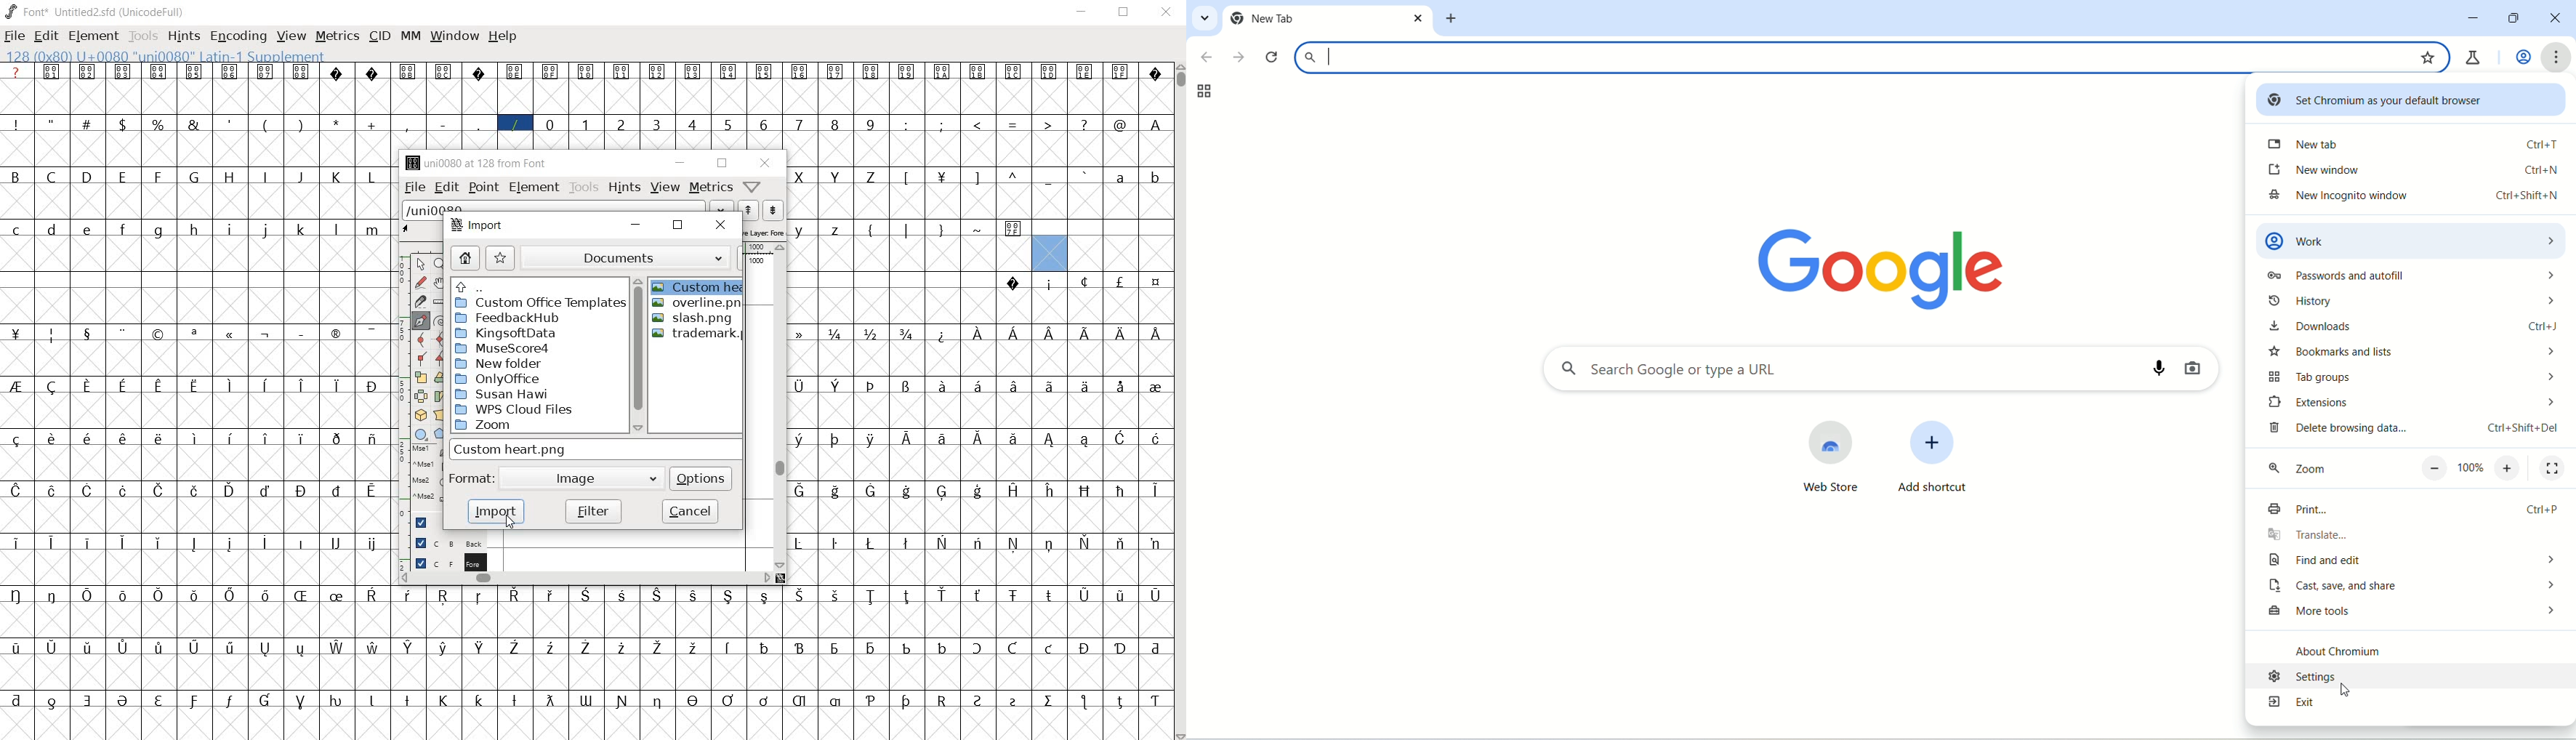  What do you see at coordinates (2557, 19) in the screenshot?
I see `close` at bounding box center [2557, 19].